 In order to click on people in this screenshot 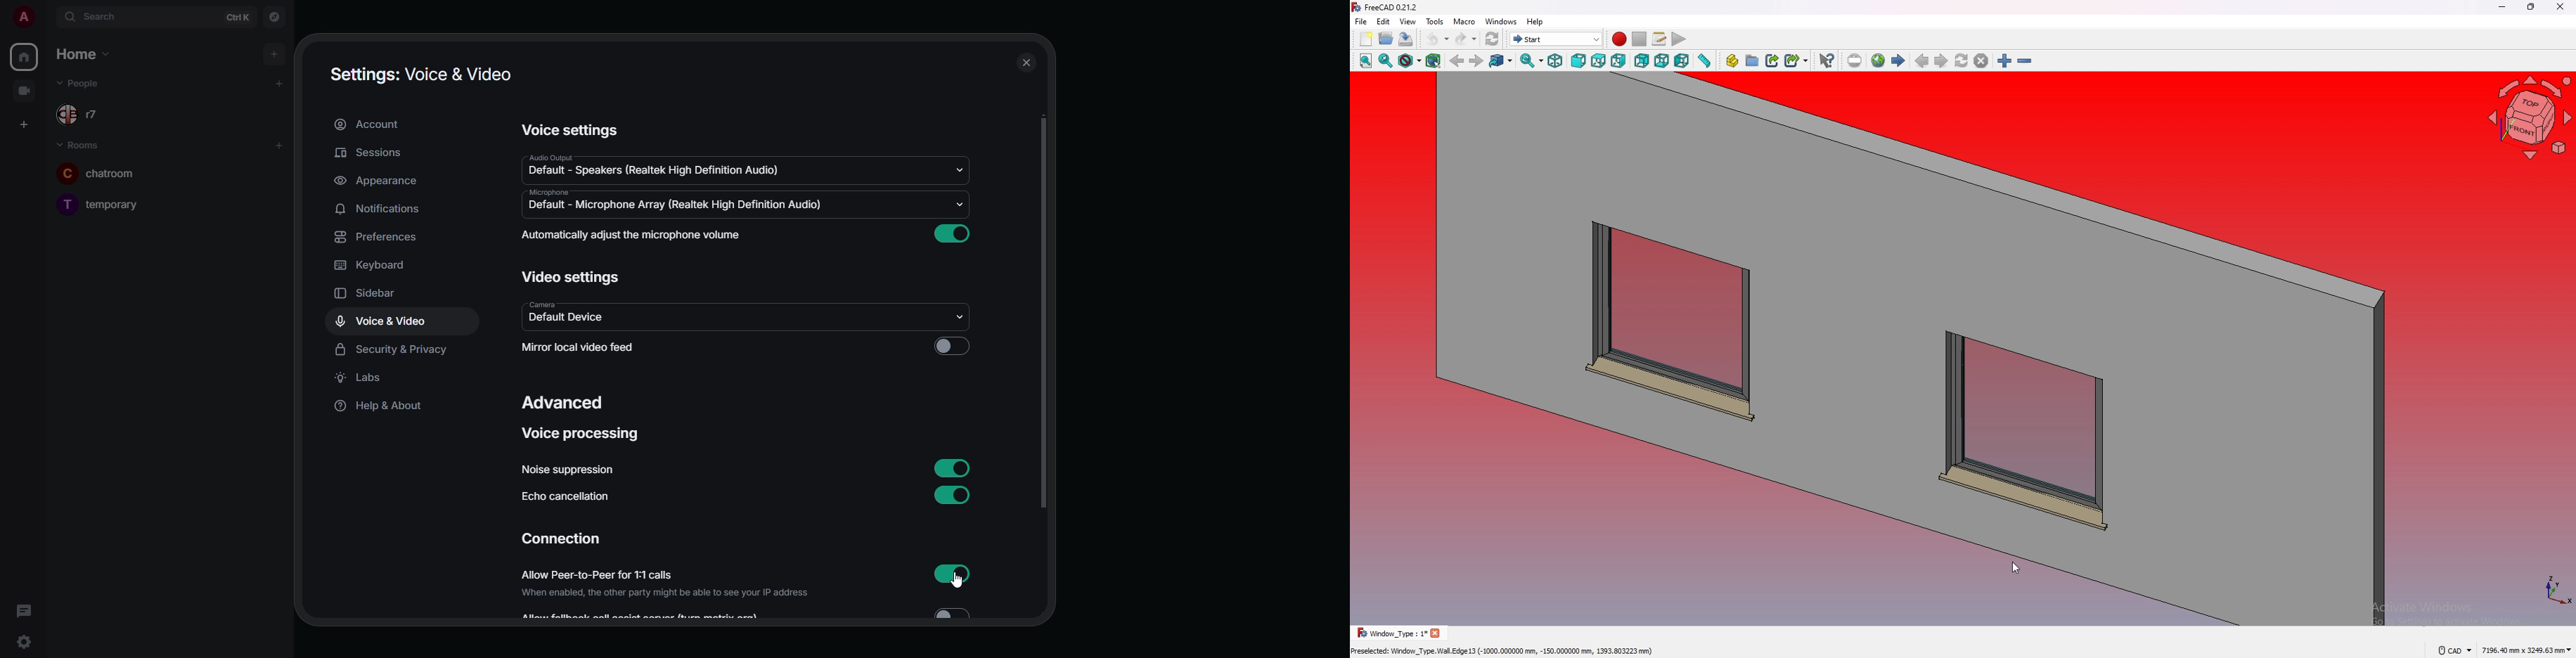, I will do `click(90, 115)`.